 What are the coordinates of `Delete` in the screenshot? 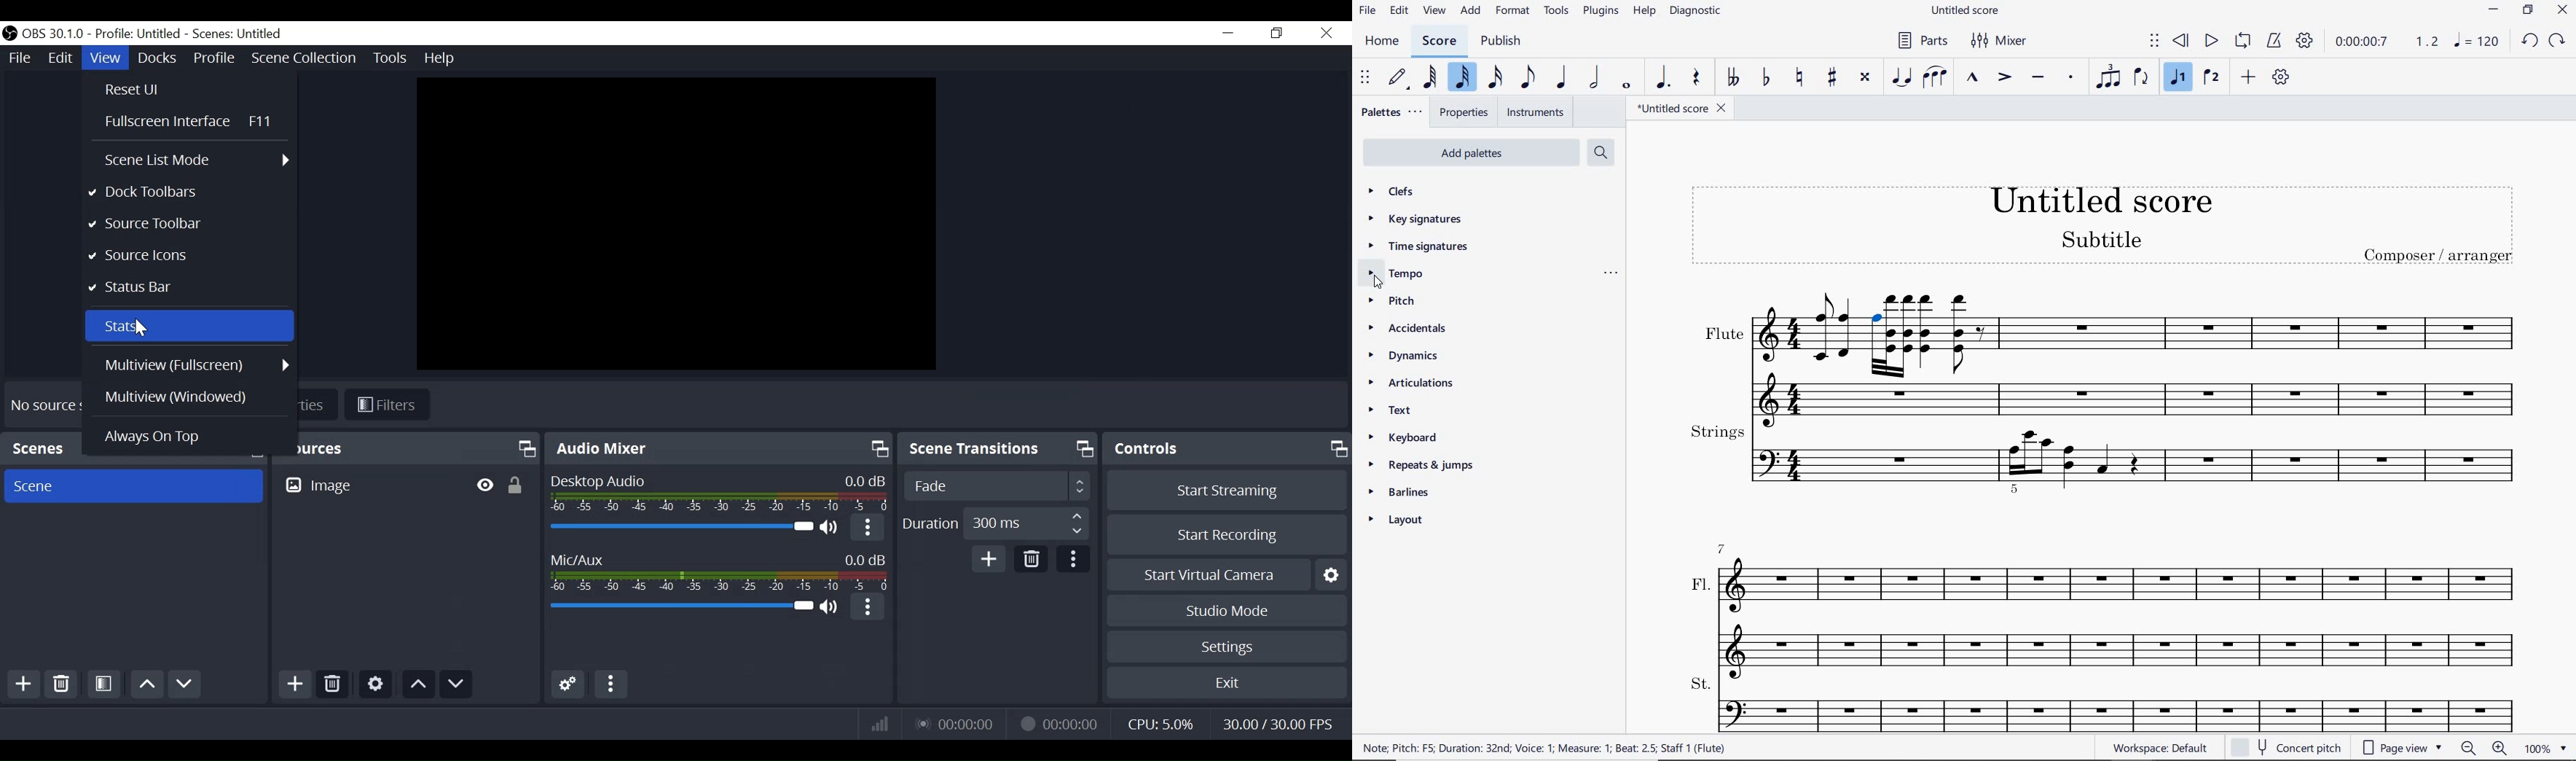 It's located at (1030, 559).